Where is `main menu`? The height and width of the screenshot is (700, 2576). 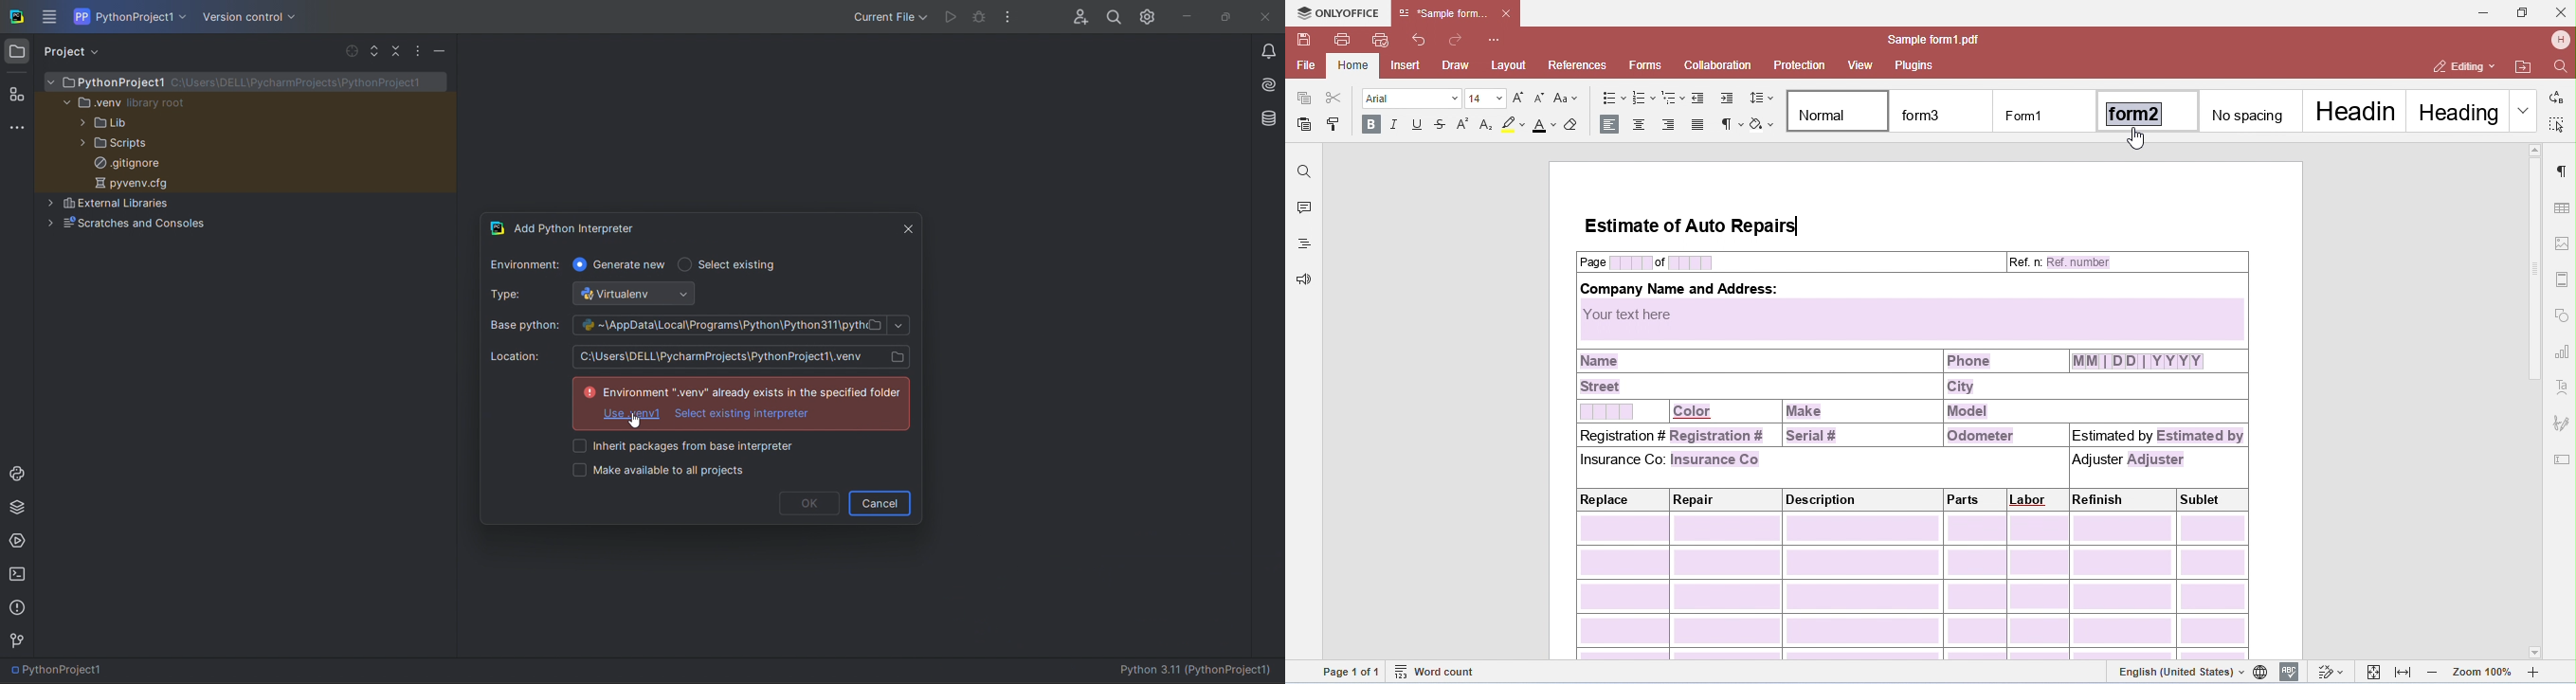 main menu is located at coordinates (51, 17).